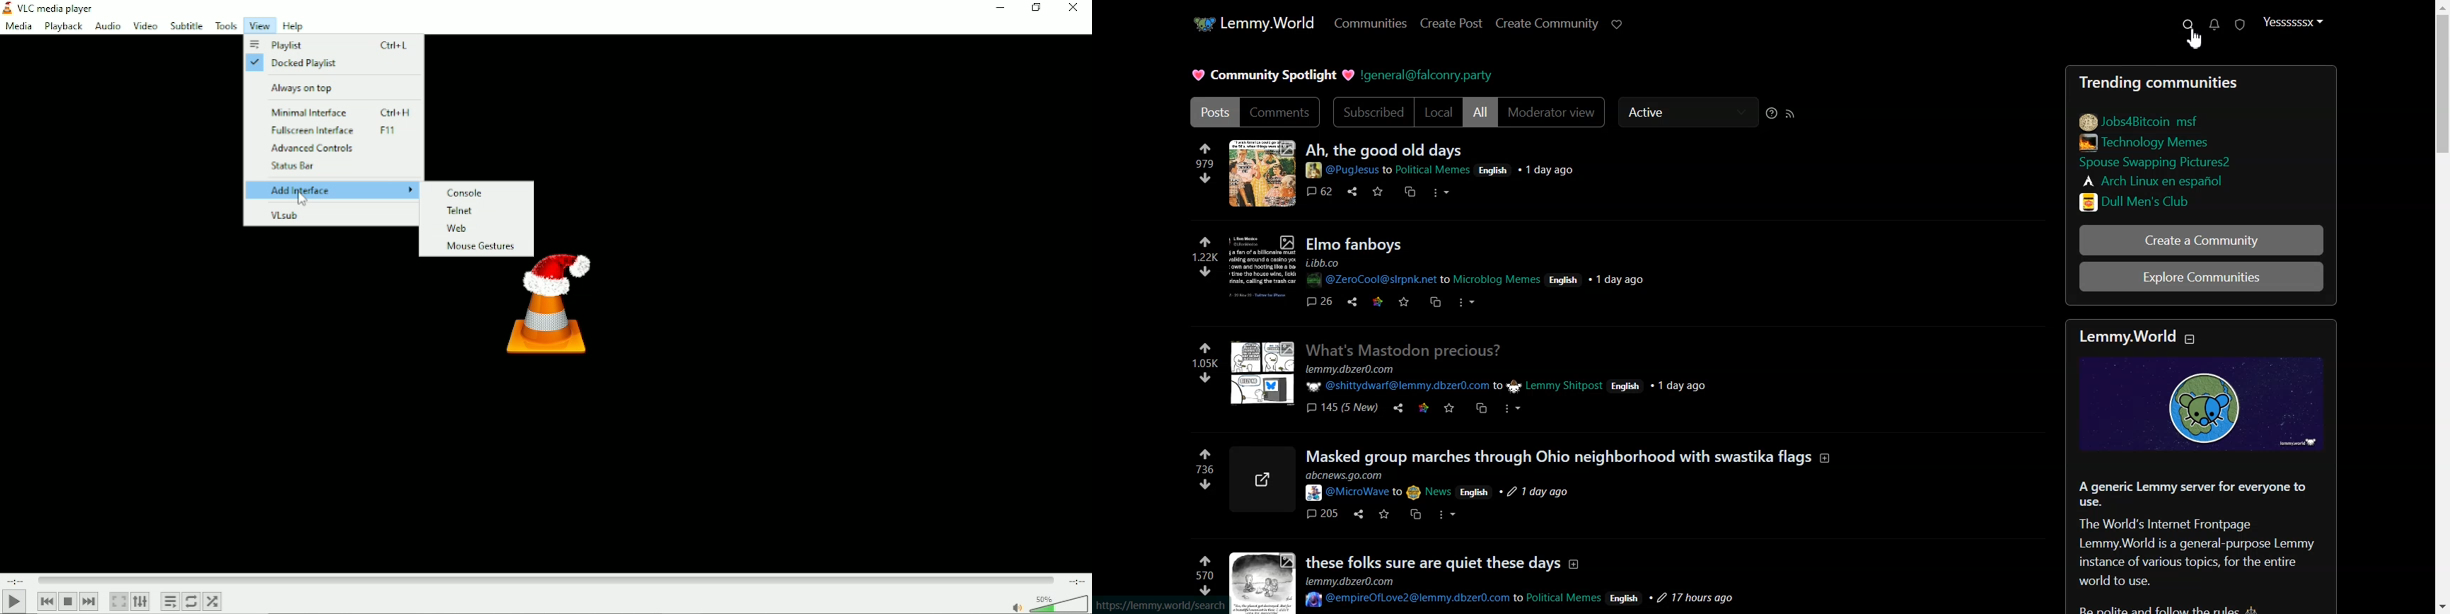  What do you see at coordinates (1378, 190) in the screenshot?
I see `save` at bounding box center [1378, 190].